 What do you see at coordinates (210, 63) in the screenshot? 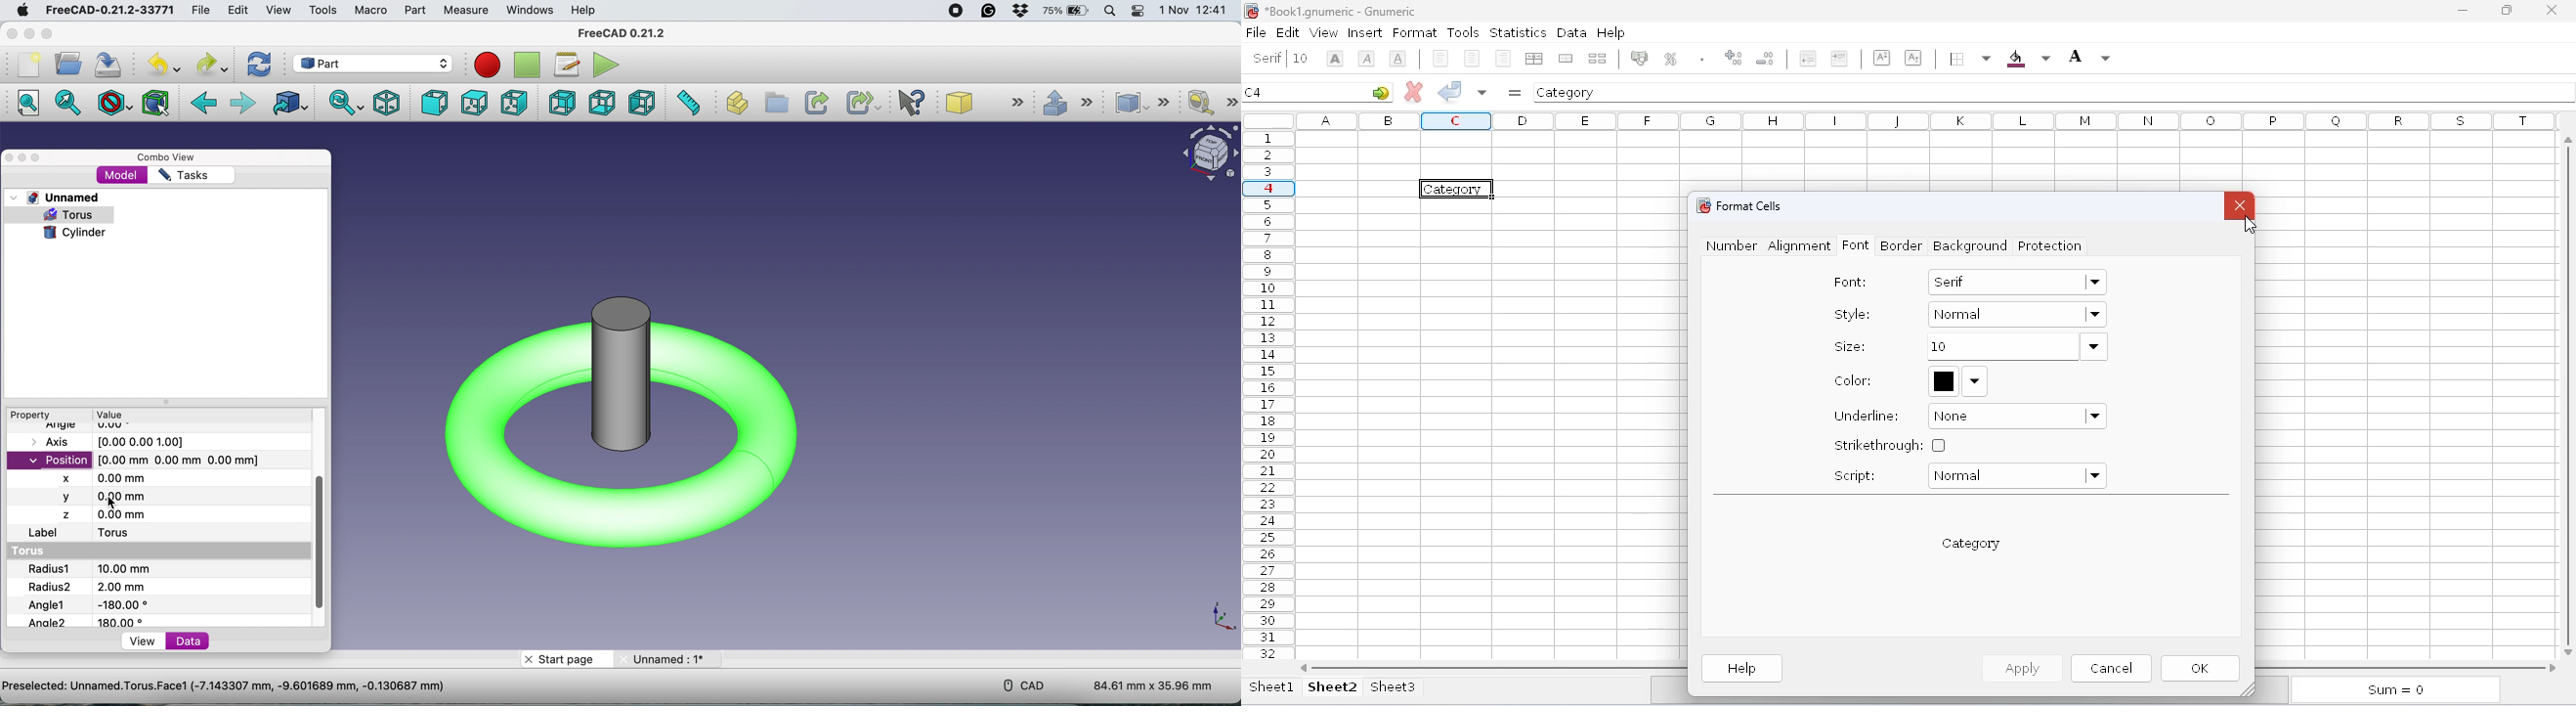
I see `redo` at bounding box center [210, 63].